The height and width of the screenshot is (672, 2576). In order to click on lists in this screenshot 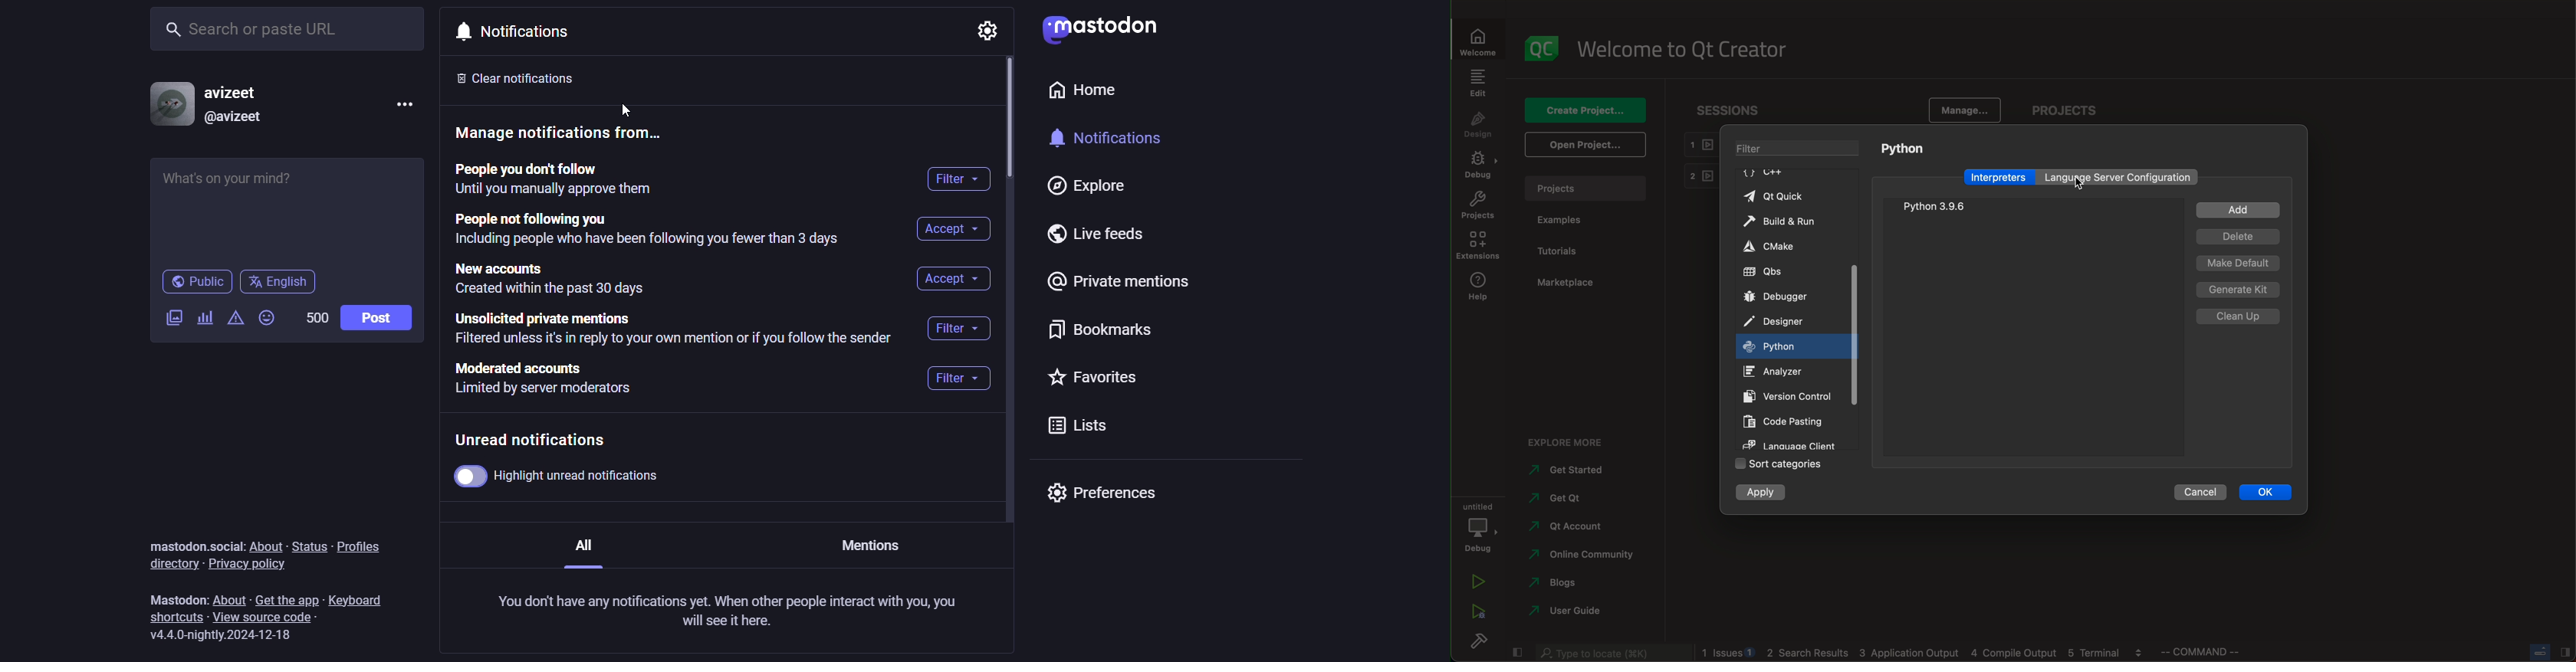, I will do `click(1073, 429)`.